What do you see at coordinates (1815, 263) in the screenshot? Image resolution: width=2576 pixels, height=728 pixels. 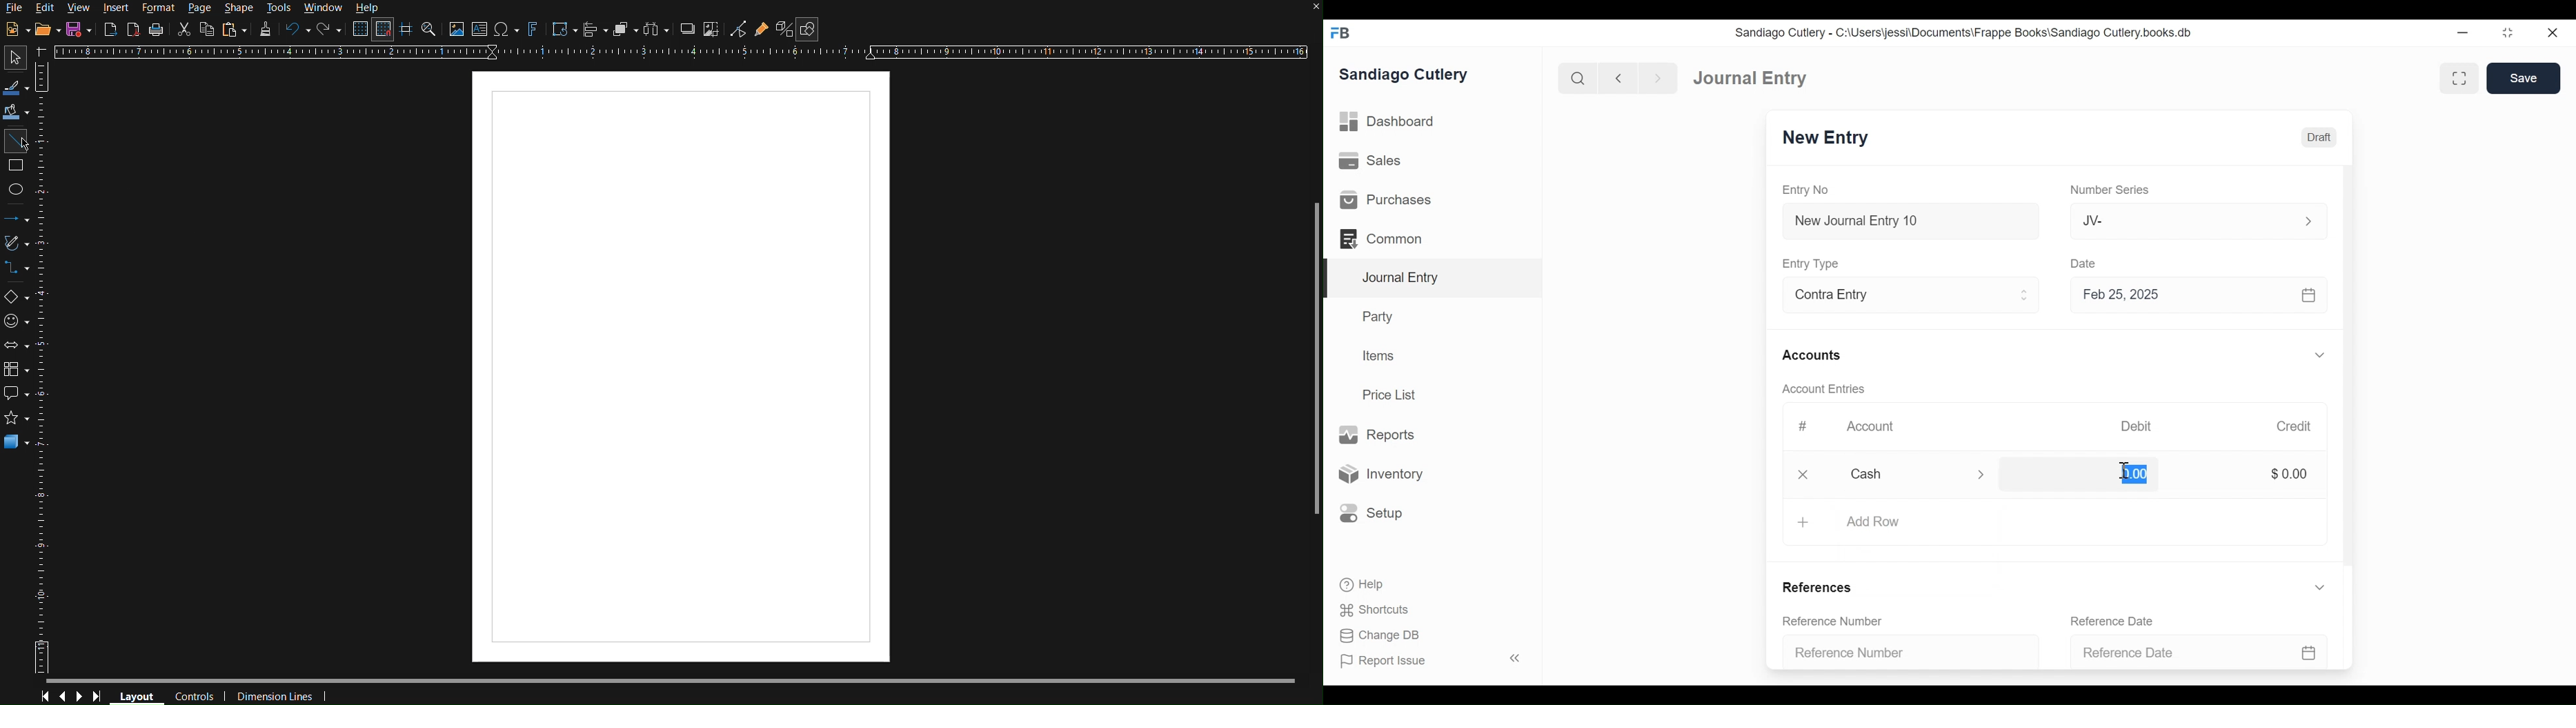 I see `Entry Type` at bounding box center [1815, 263].